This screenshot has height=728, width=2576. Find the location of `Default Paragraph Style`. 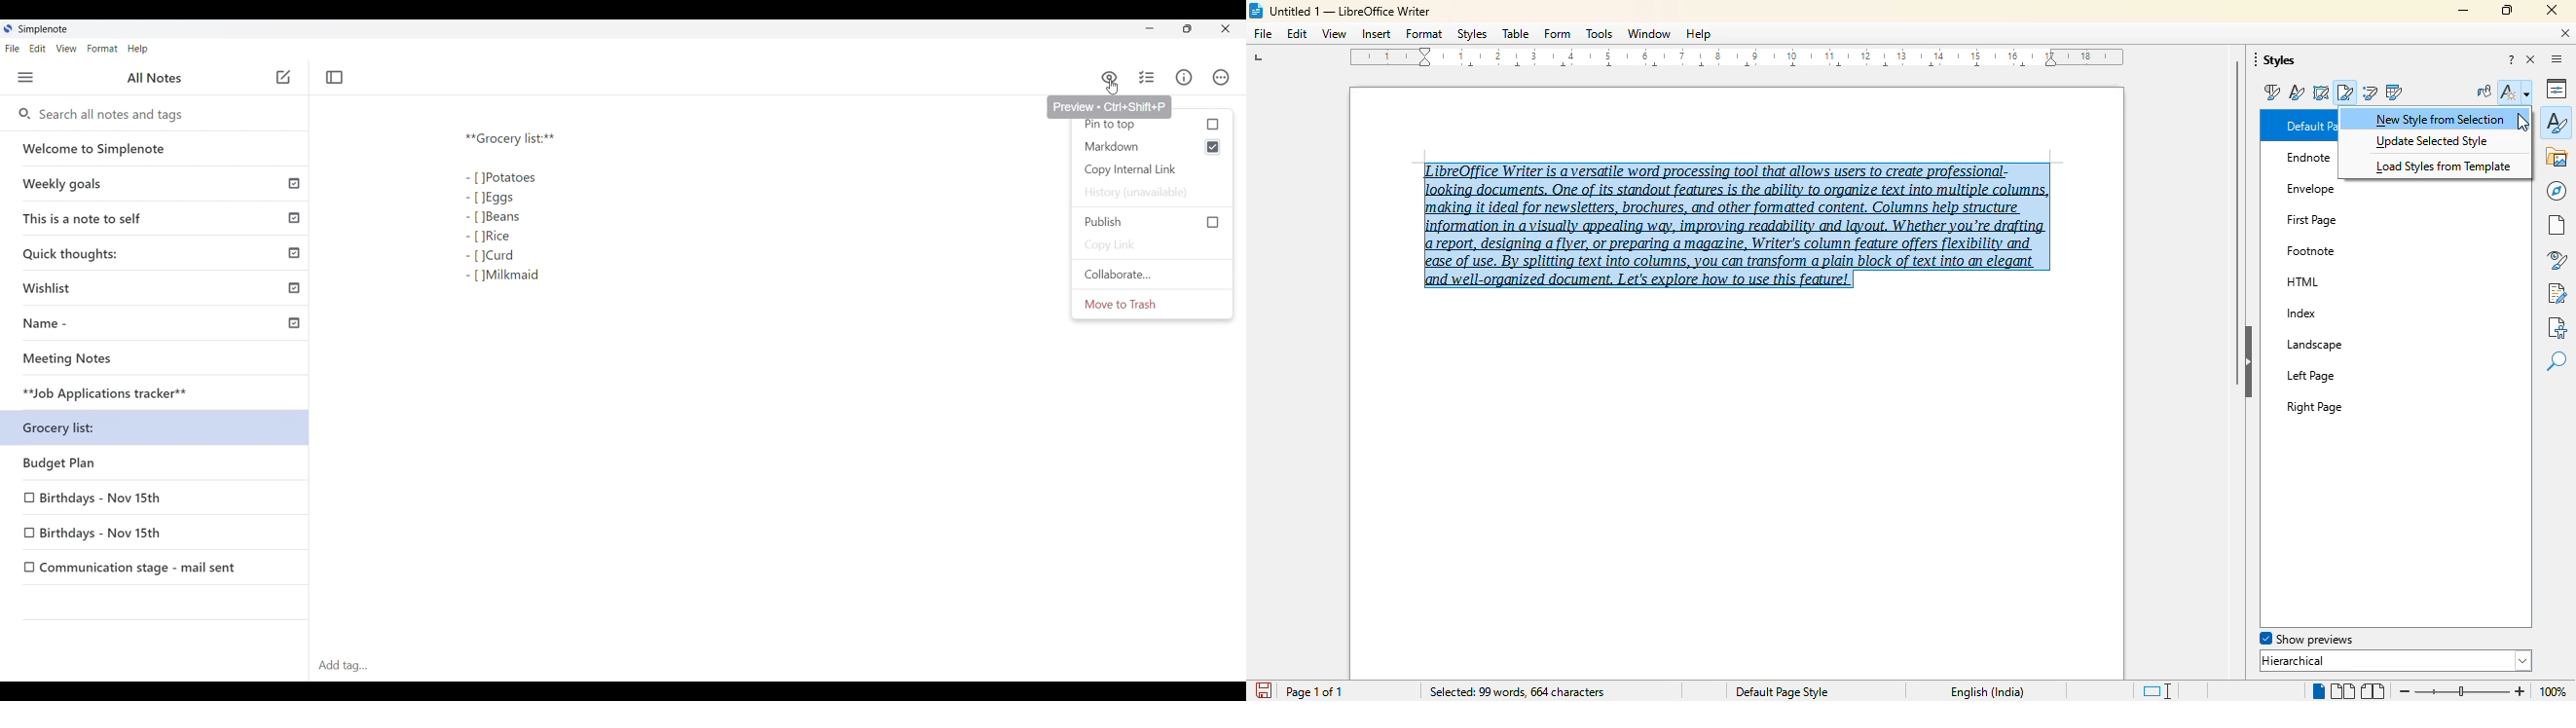

Default Paragraph Style is located at coordinates (2308, 126).